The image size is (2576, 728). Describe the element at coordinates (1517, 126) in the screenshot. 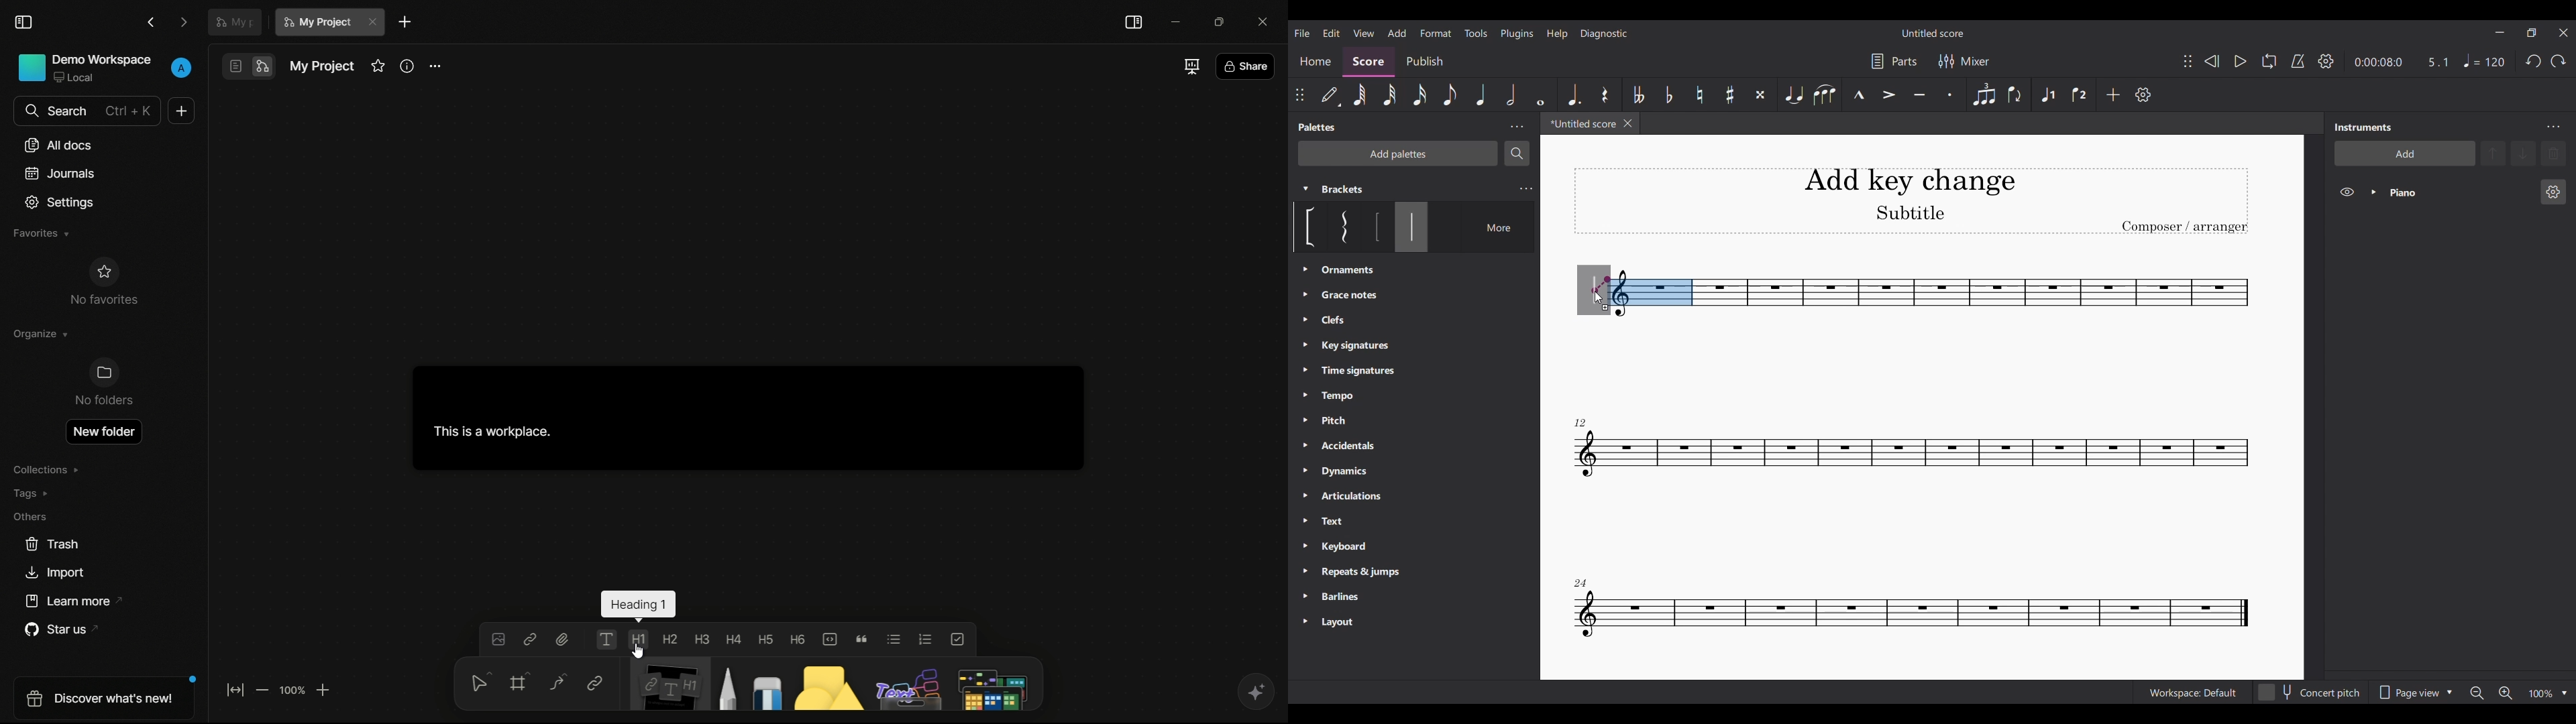

I see `Palettes settings` at that location.